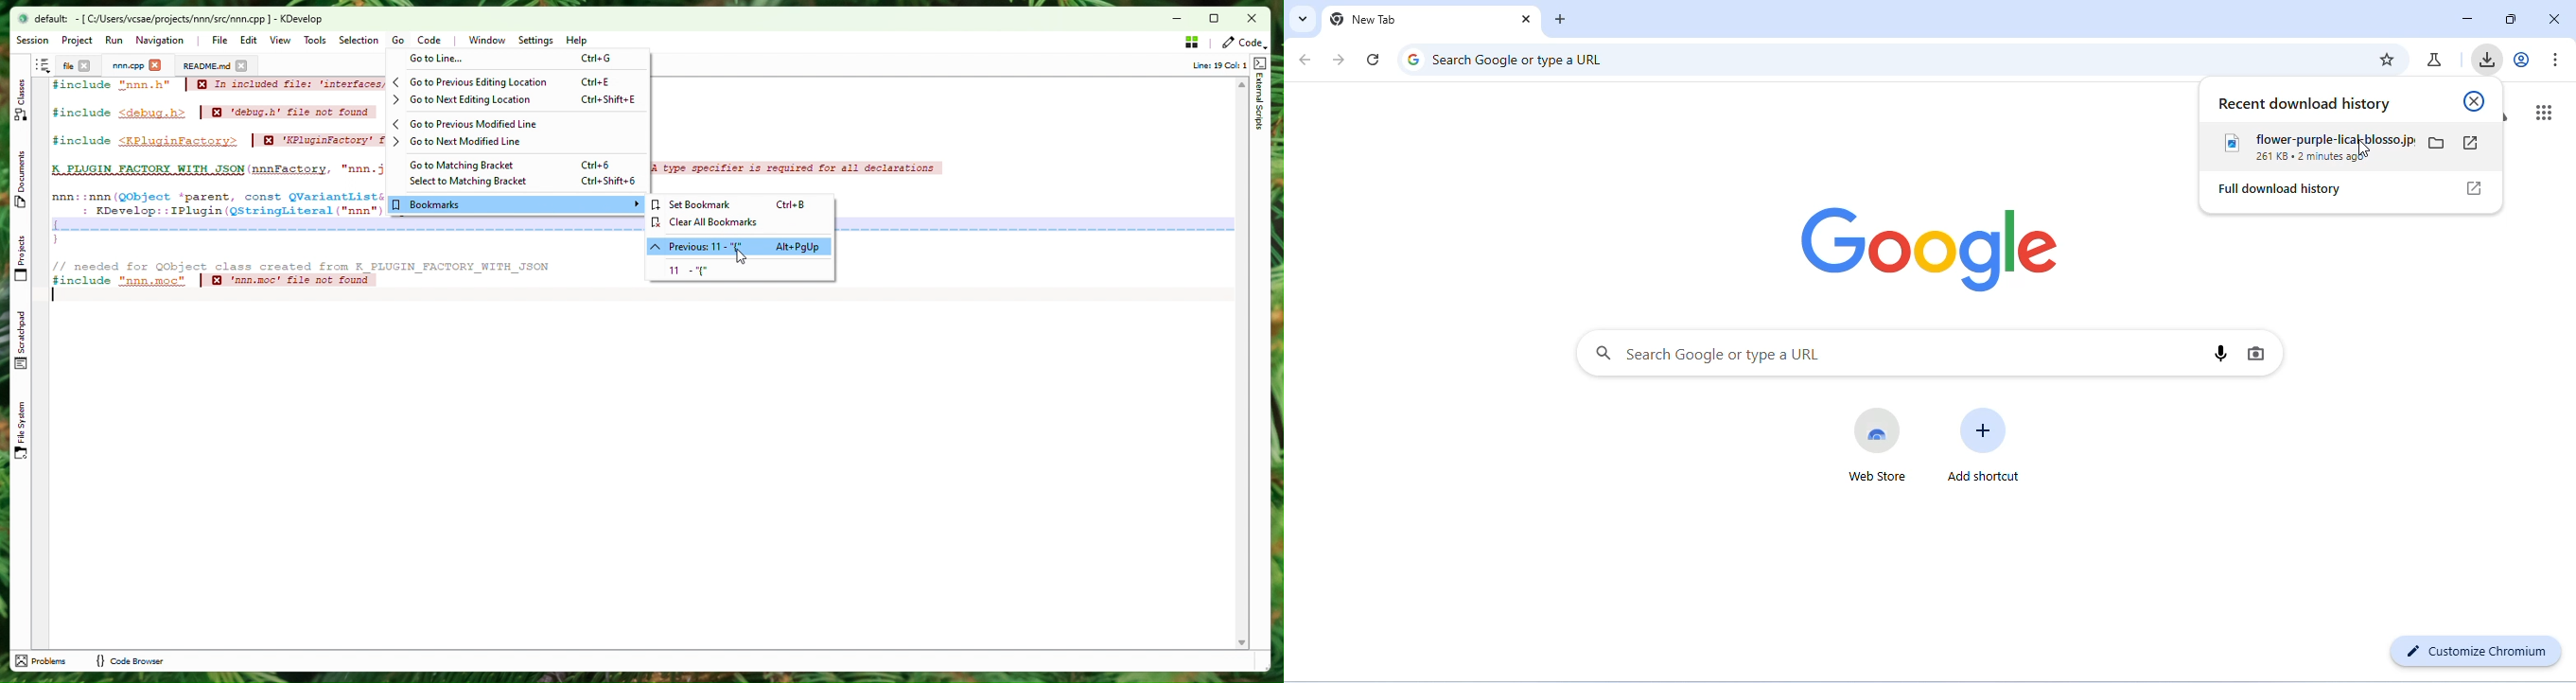 Image resolution: width=2576 pixels, height=700 pixels. What do you see at coordinates (2472, 143) in the screenshot?
I see `open` at bounding box center [2472, 143].